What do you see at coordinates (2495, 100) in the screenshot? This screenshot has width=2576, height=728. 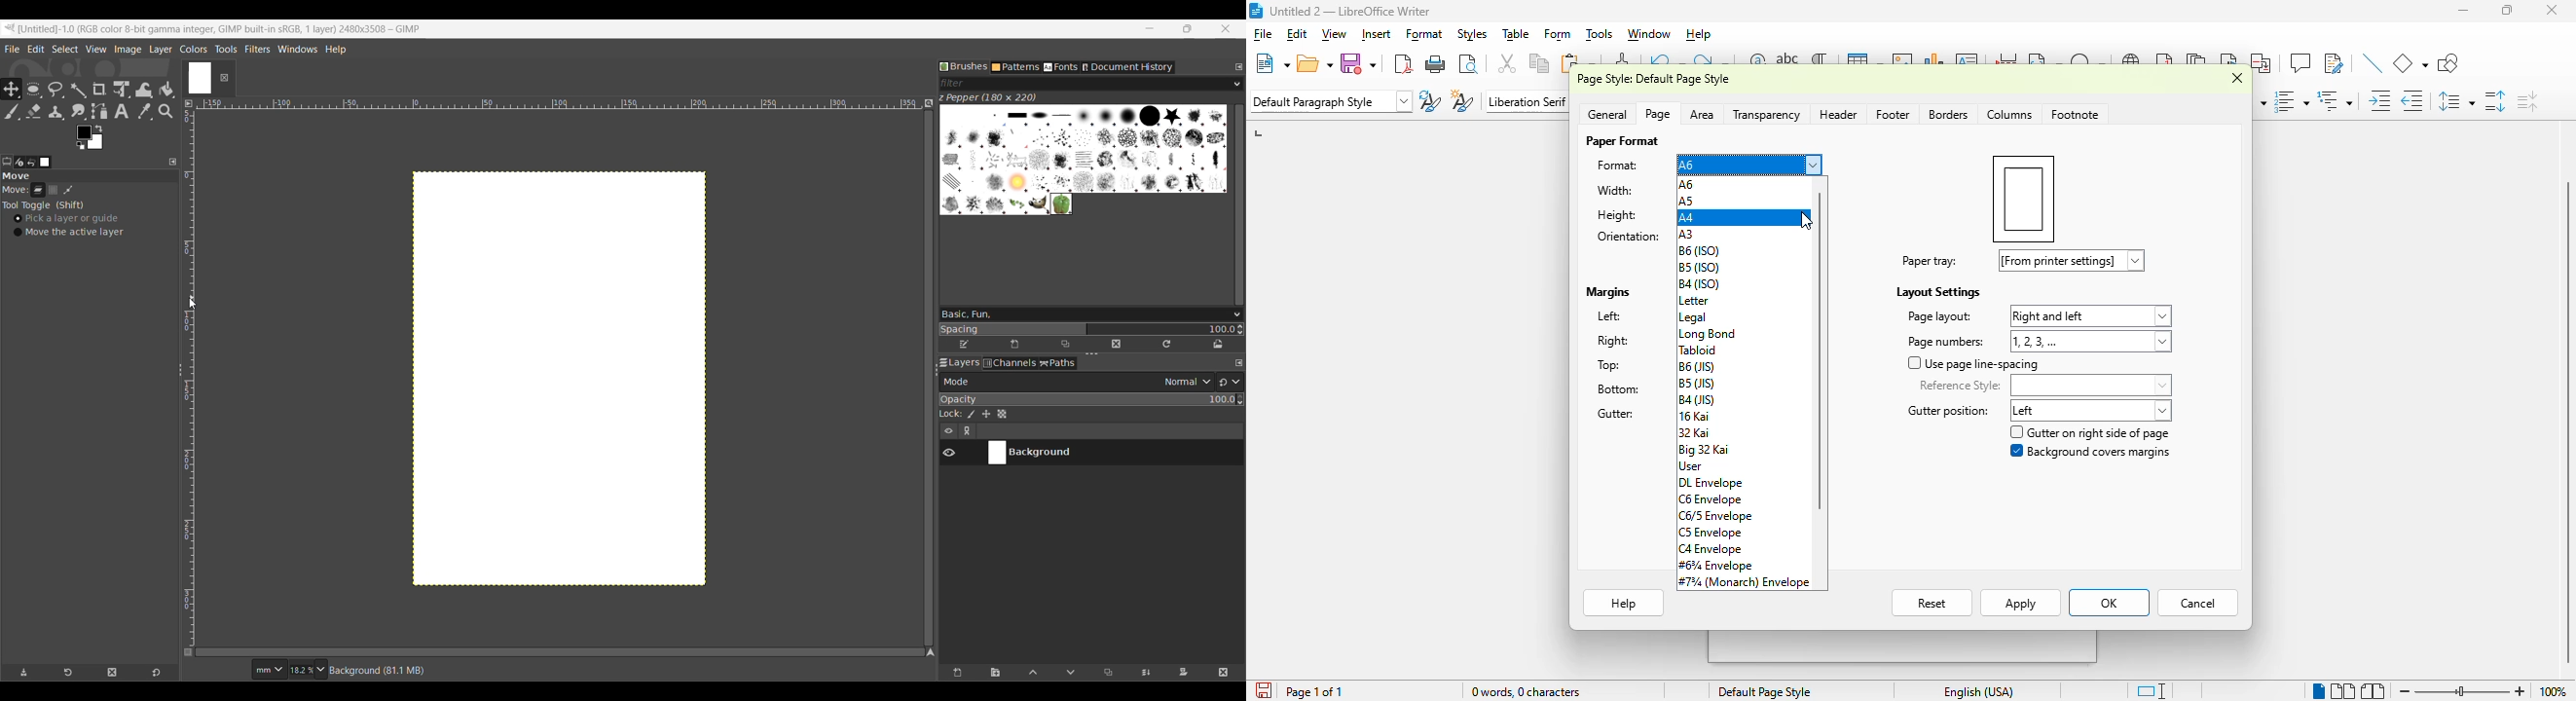 I see `increase paragraph spacing` at bounding box center [2495, 100].